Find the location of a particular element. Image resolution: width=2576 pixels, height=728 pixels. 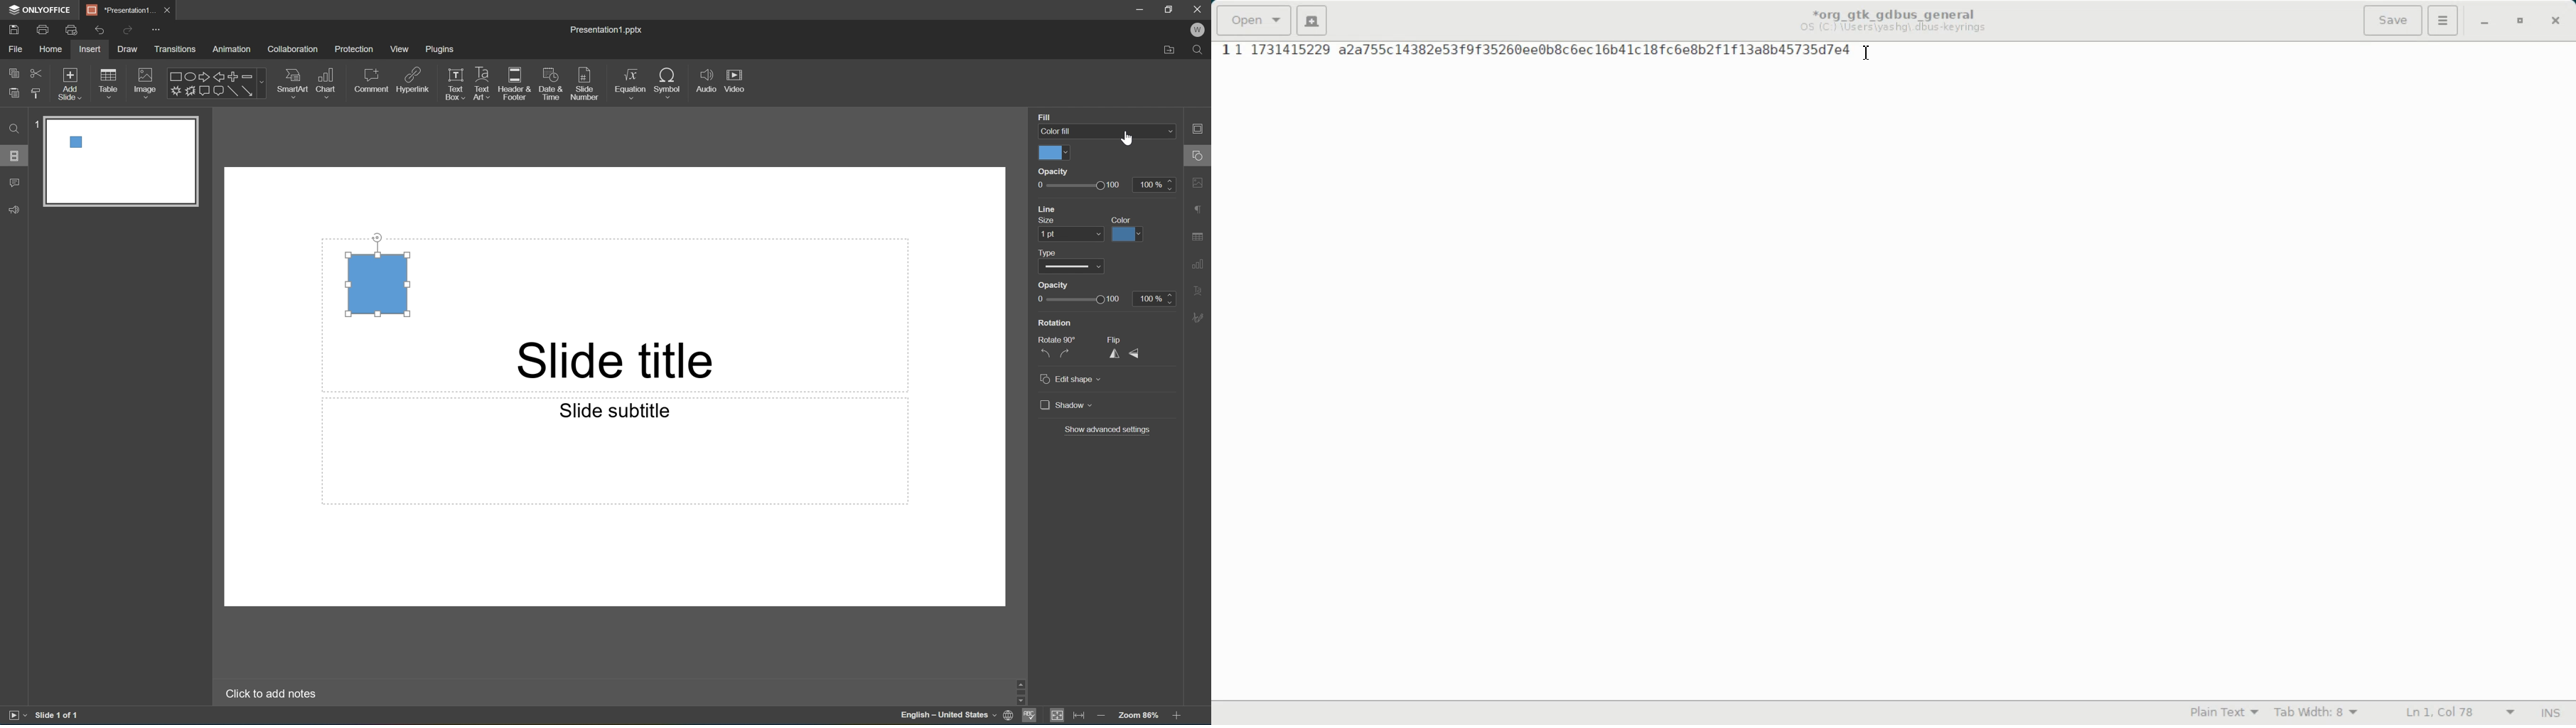

Chart settings is located at coordinates (1200, 264).